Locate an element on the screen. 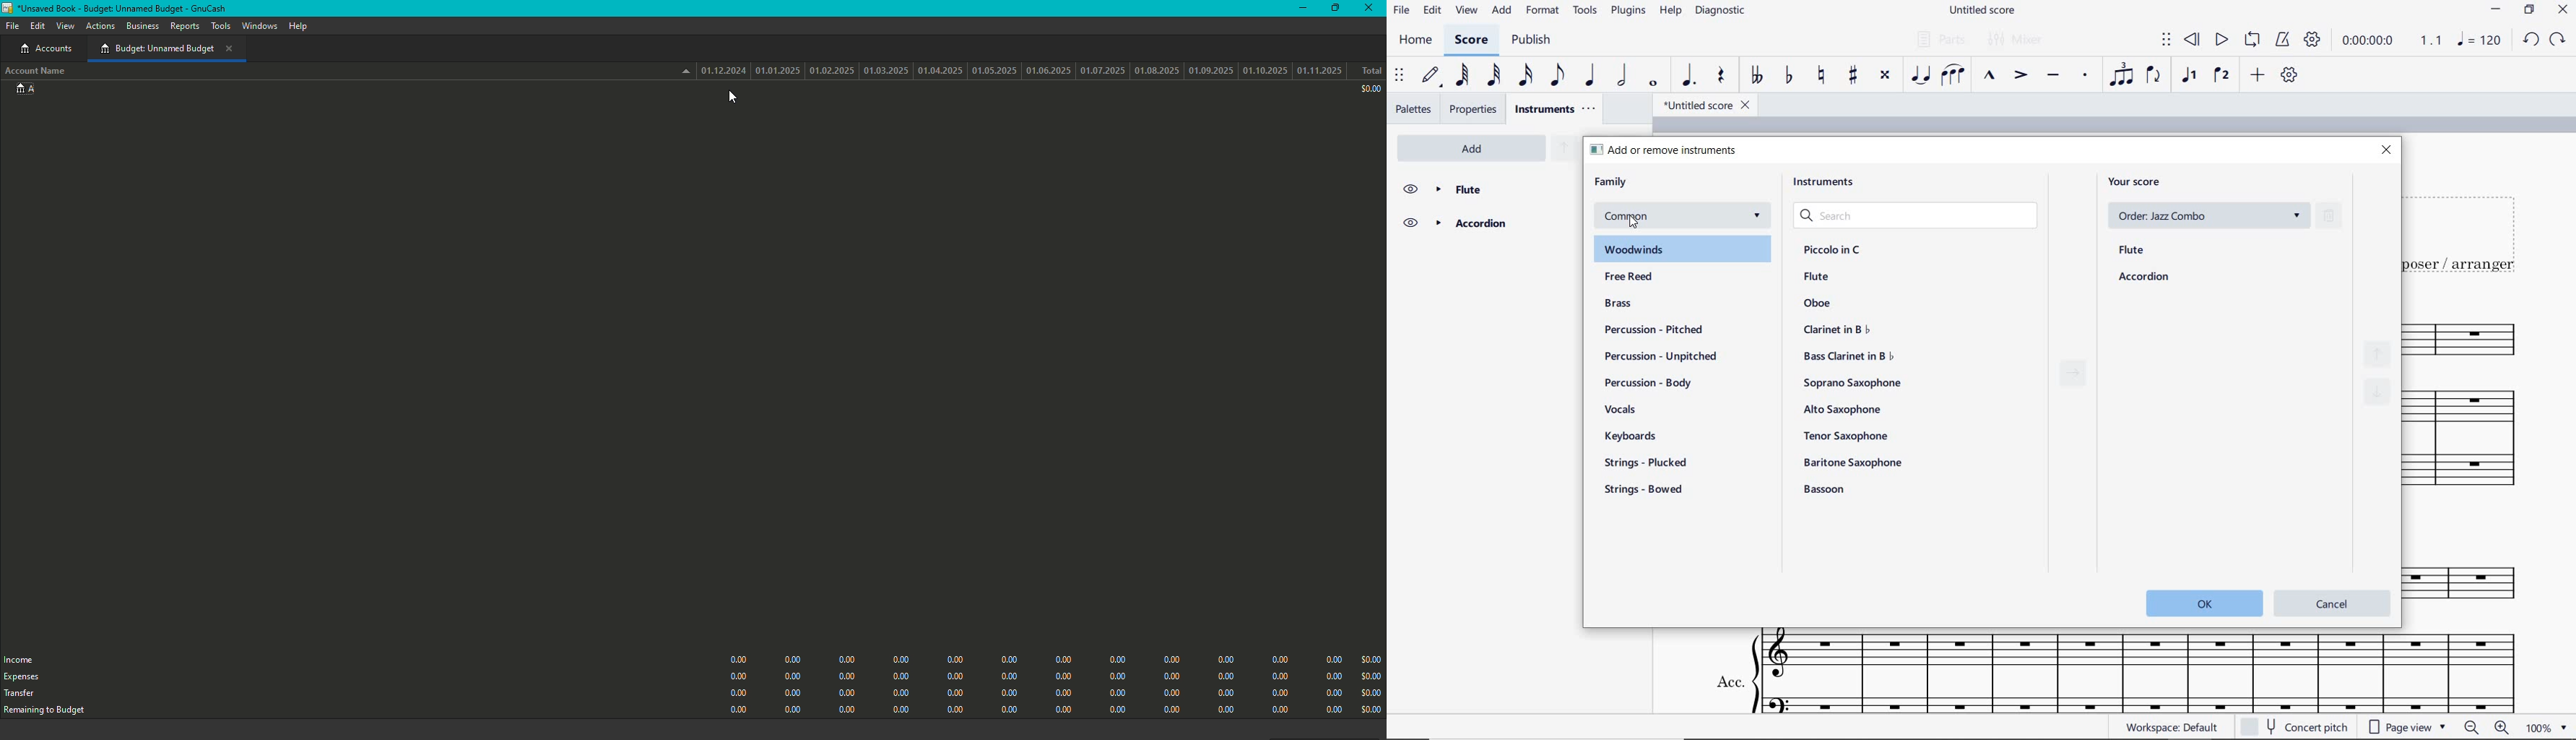  Windows is located at coordinates (259, 27).